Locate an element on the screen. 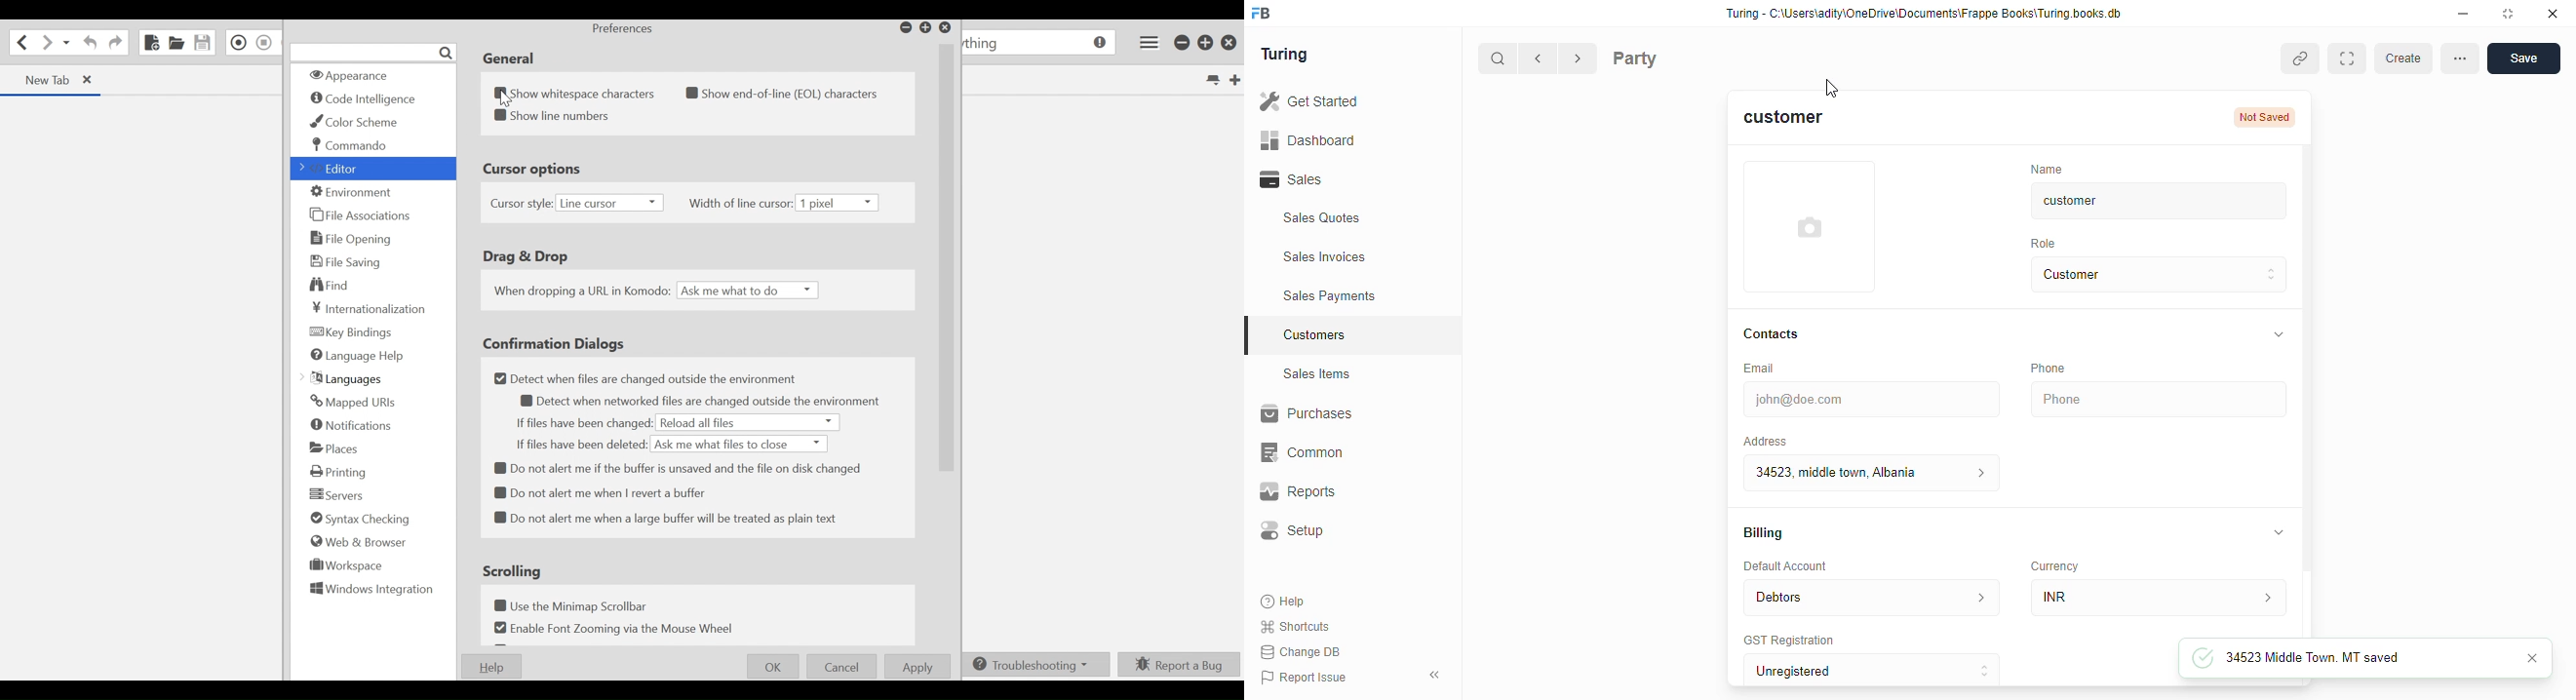 The image size is (2576, 700). Sales Quotes is located at coordinates (1348, 220).